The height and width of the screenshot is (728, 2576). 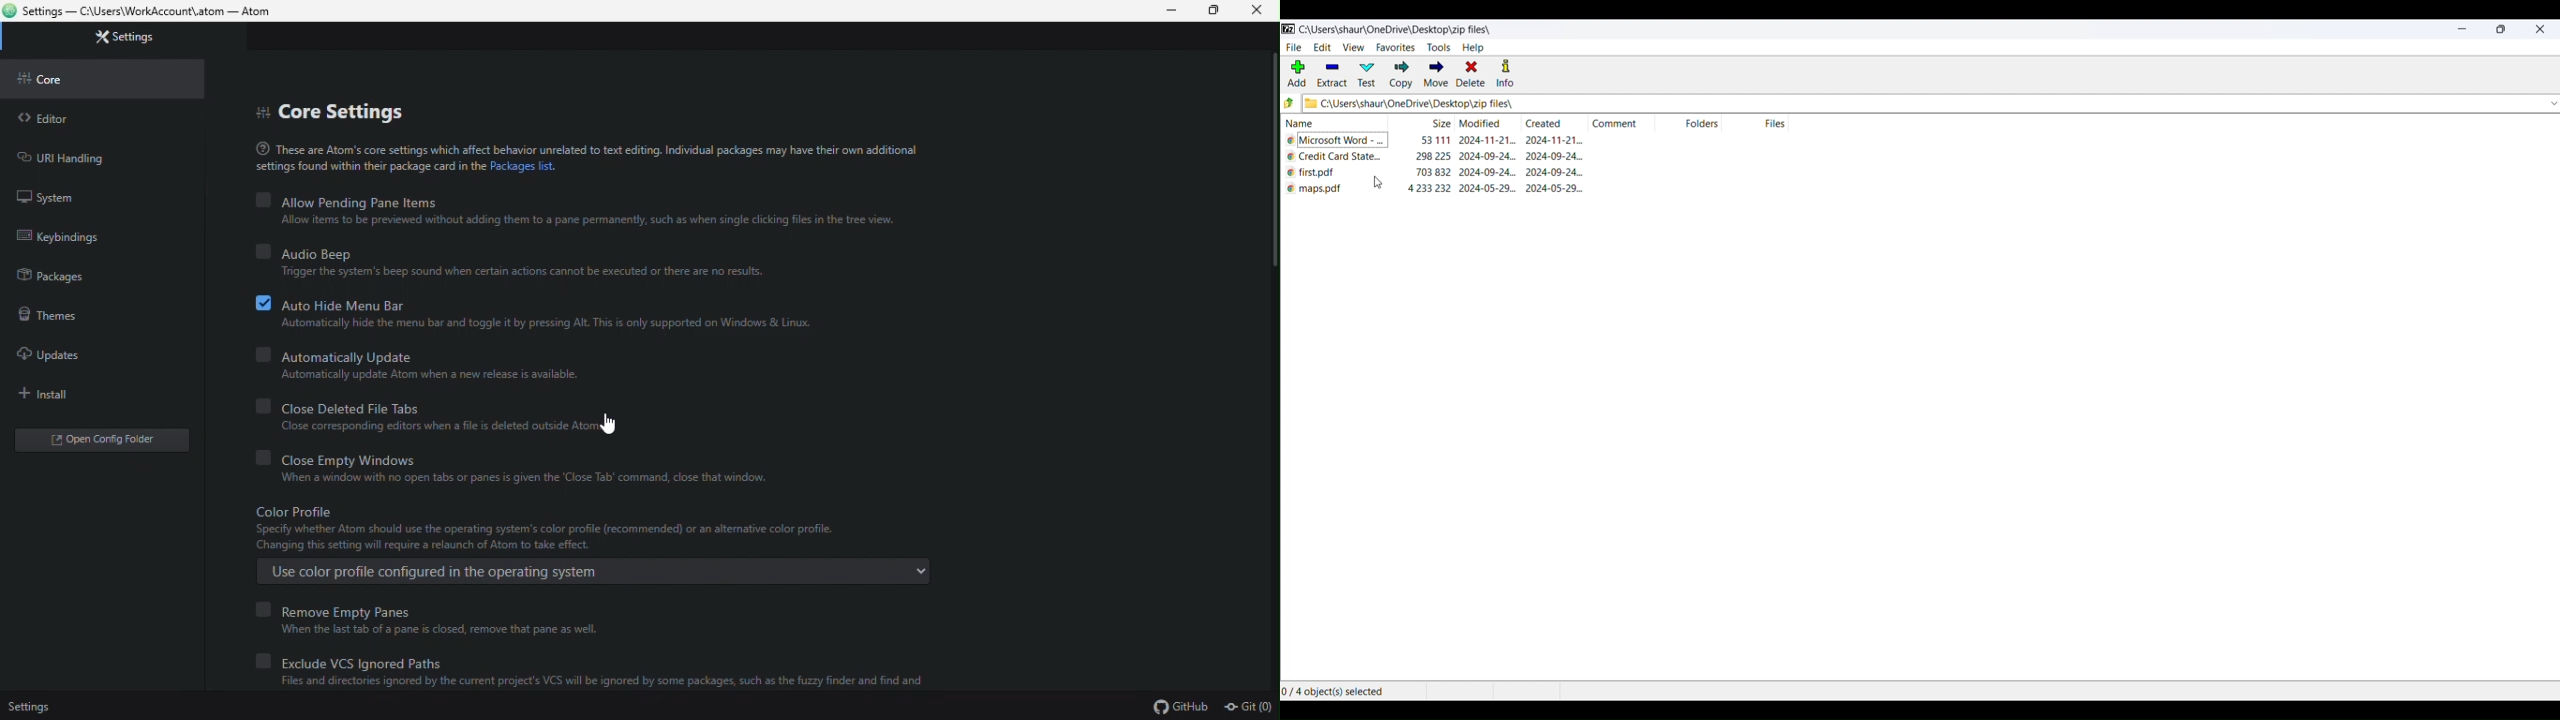 What do you see at coordinates (1367, 75) in the screenshot?
I see `test` at bounding box center [1367, 75].